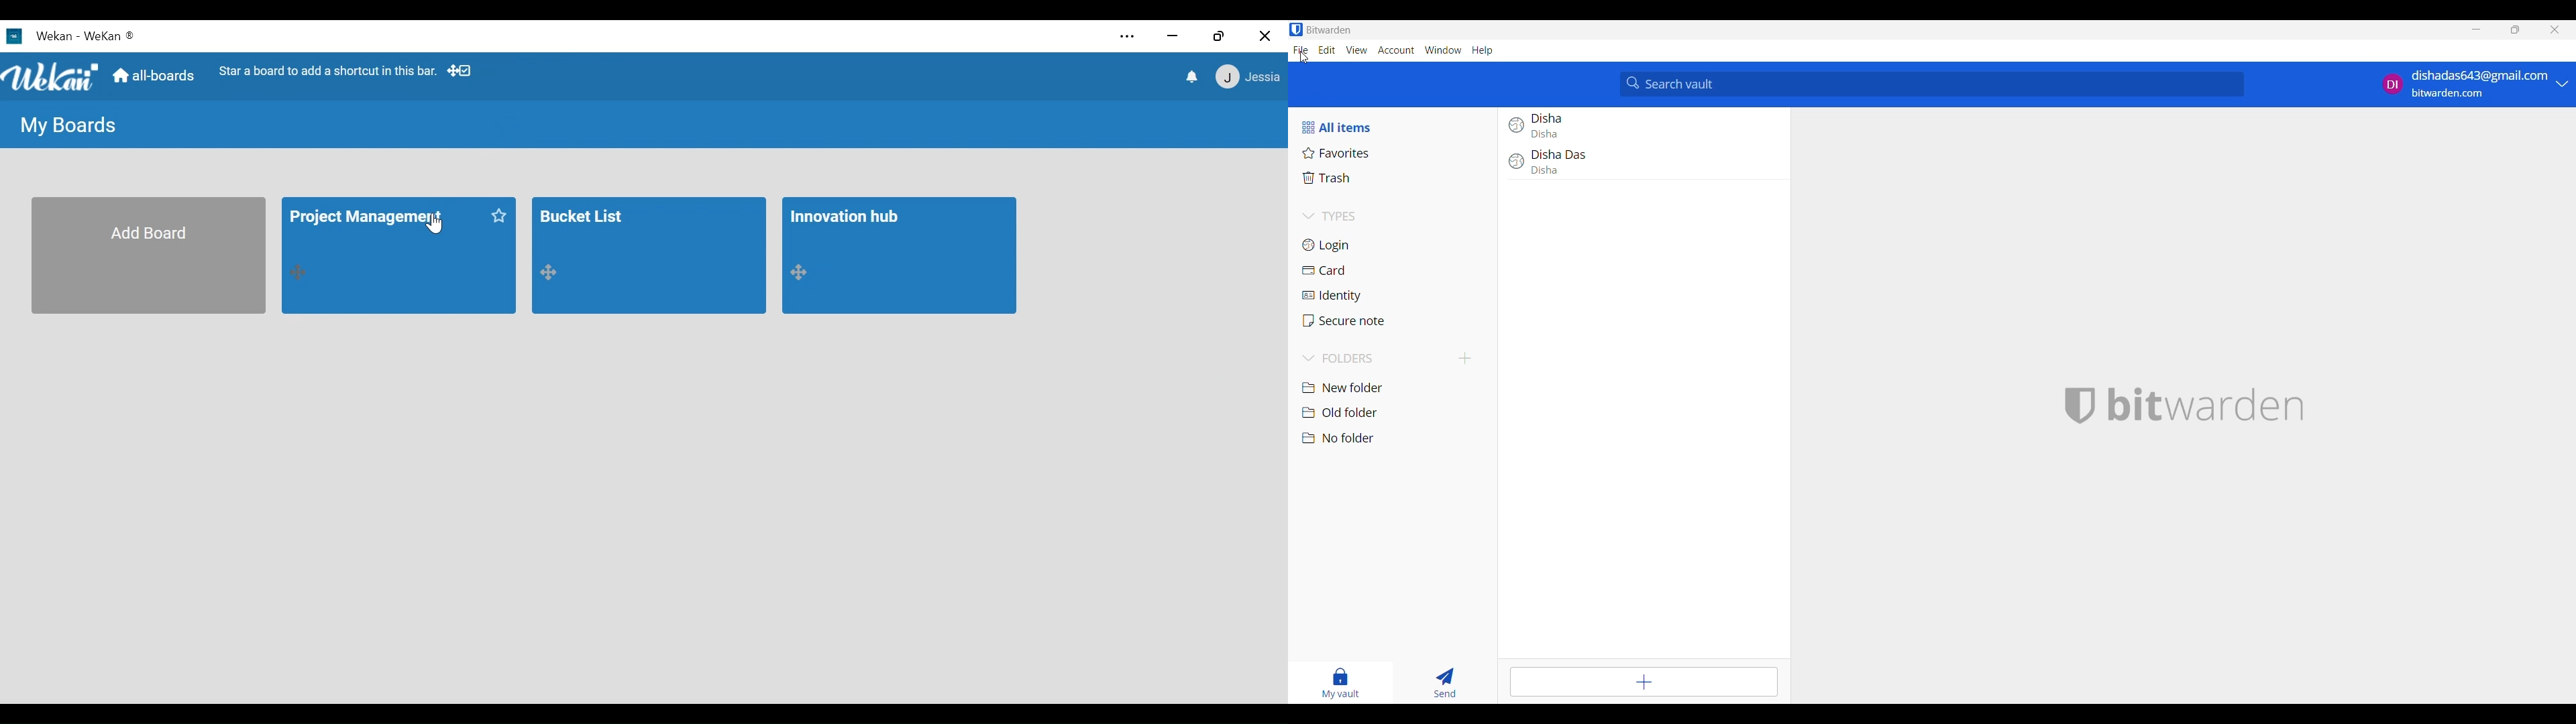 This screenshot has width=2576, height=728. Describe the element at coordinates (847, 217) in the screenshot. I see `Board Title` at that location.